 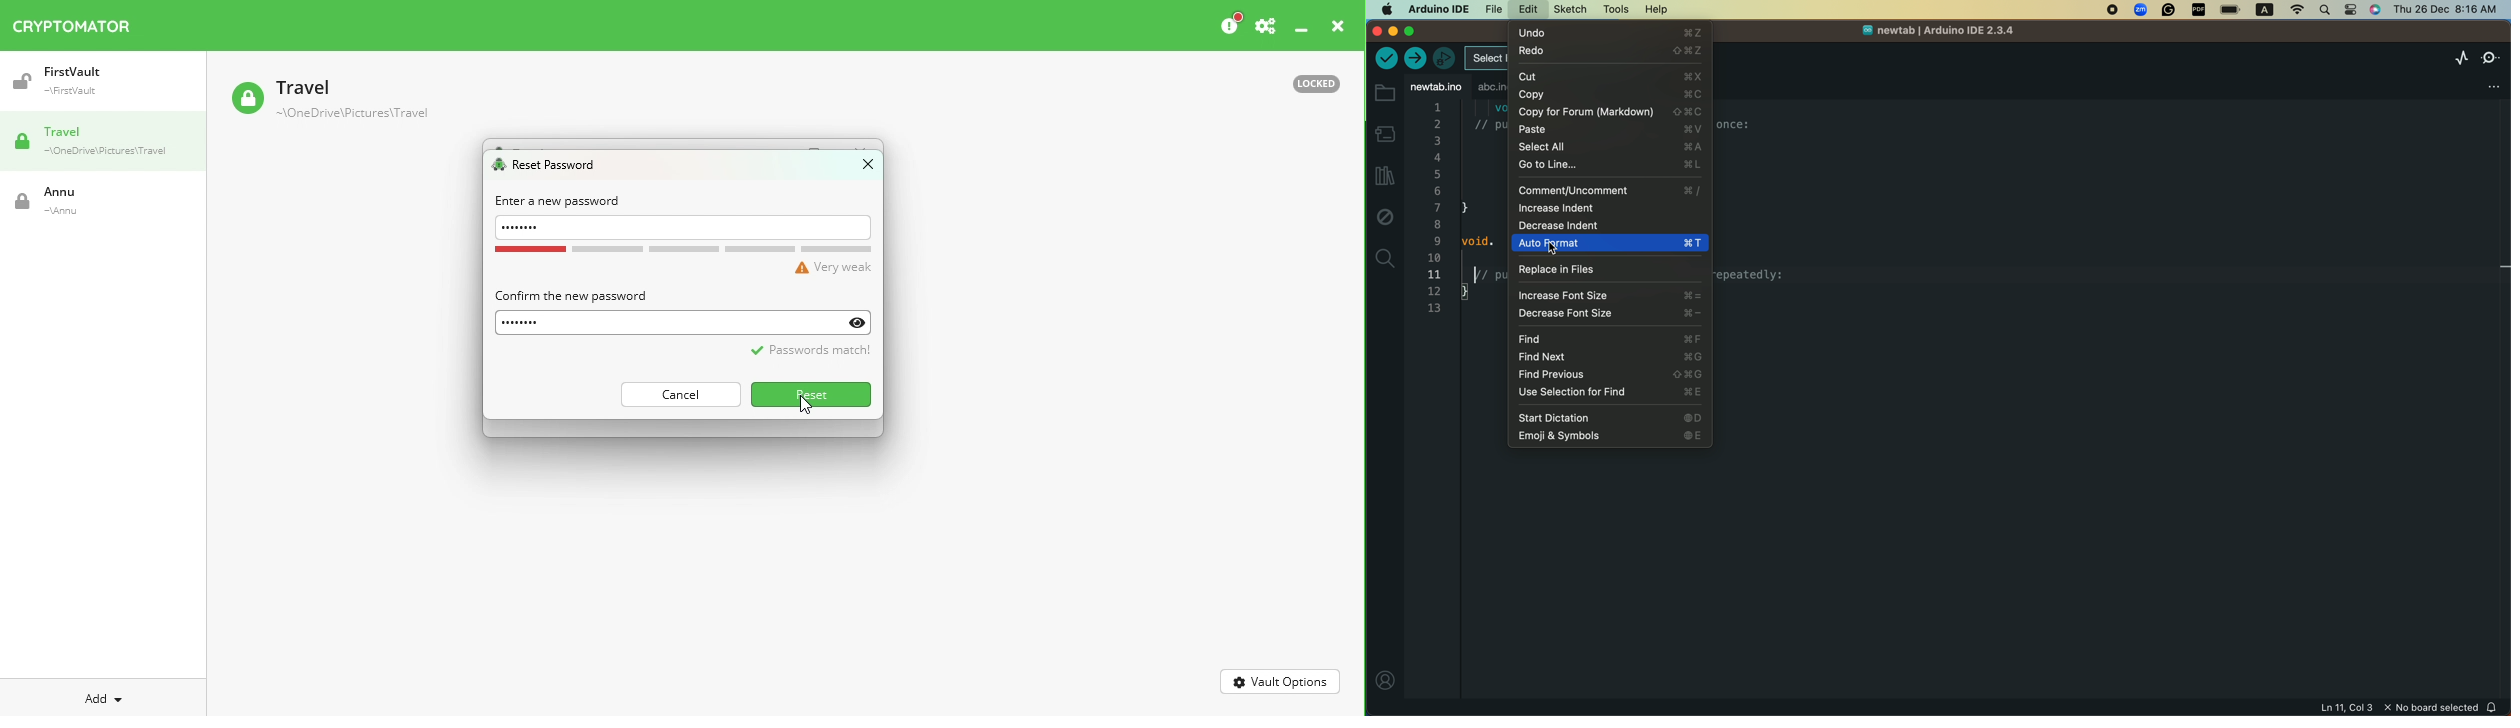 What do you see at coordinates (329, 101) in the screenshot?
I see `Vault` at bounding box center [329, 101].